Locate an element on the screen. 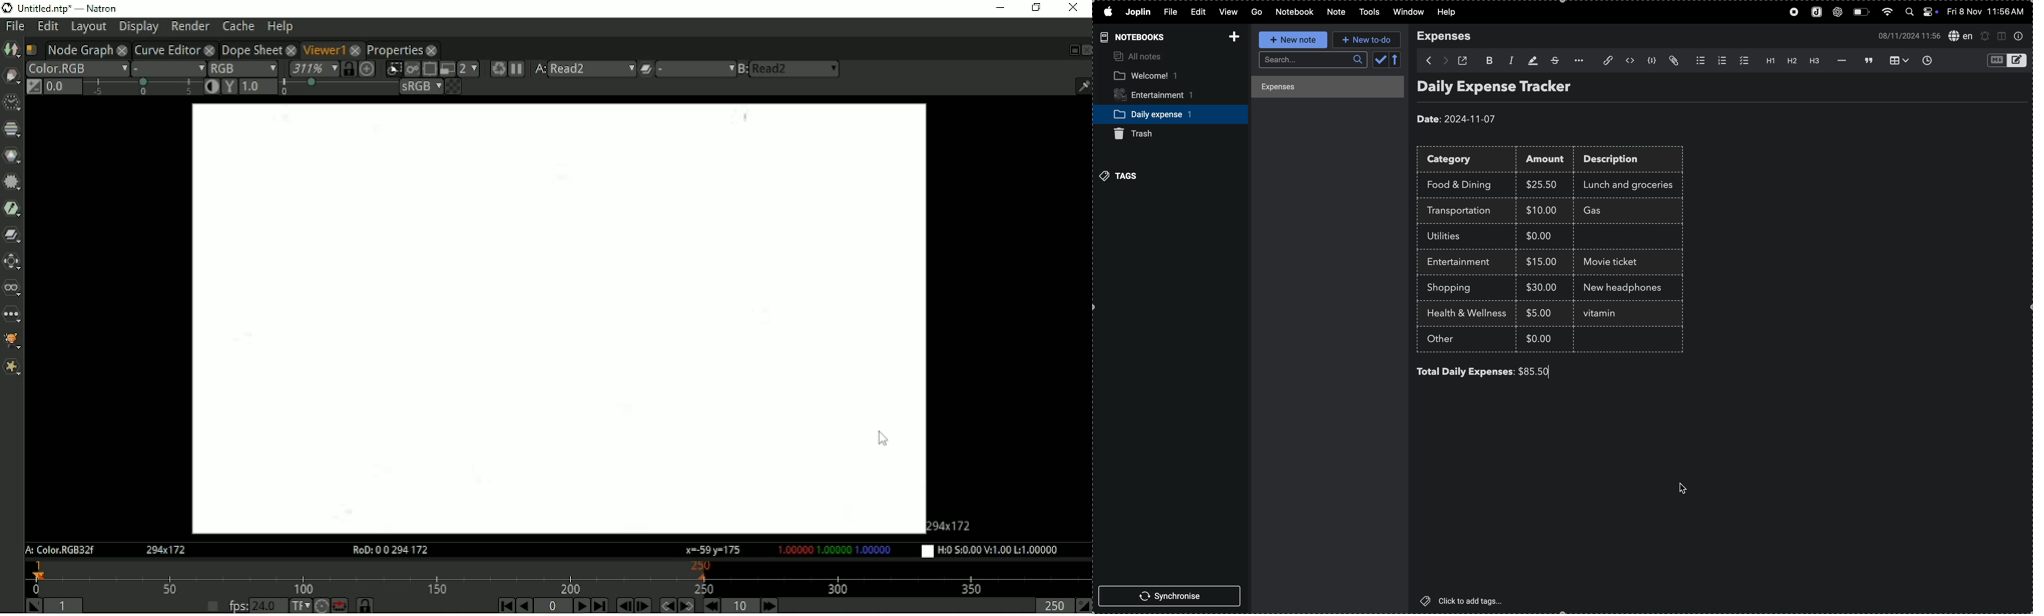  options is located at coordinates (1577, 60).